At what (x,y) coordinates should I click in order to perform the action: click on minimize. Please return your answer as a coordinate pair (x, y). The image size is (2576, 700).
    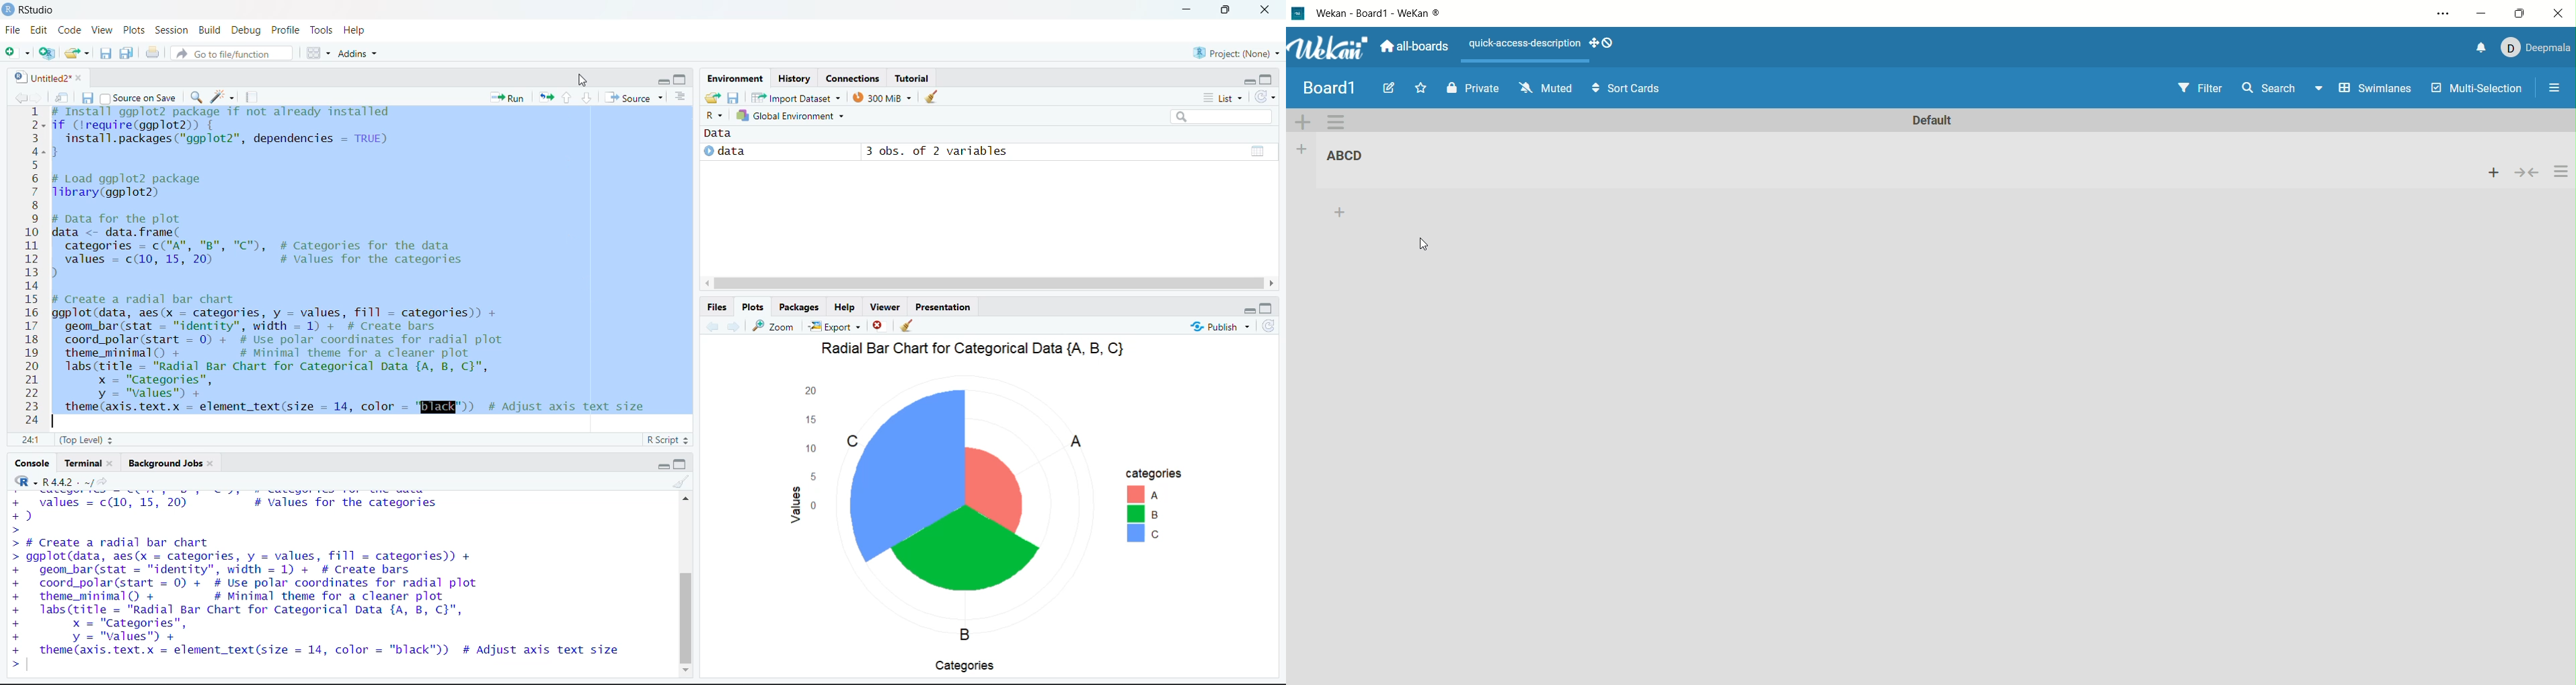
    Looking at the image, I should click on (1182, 10).